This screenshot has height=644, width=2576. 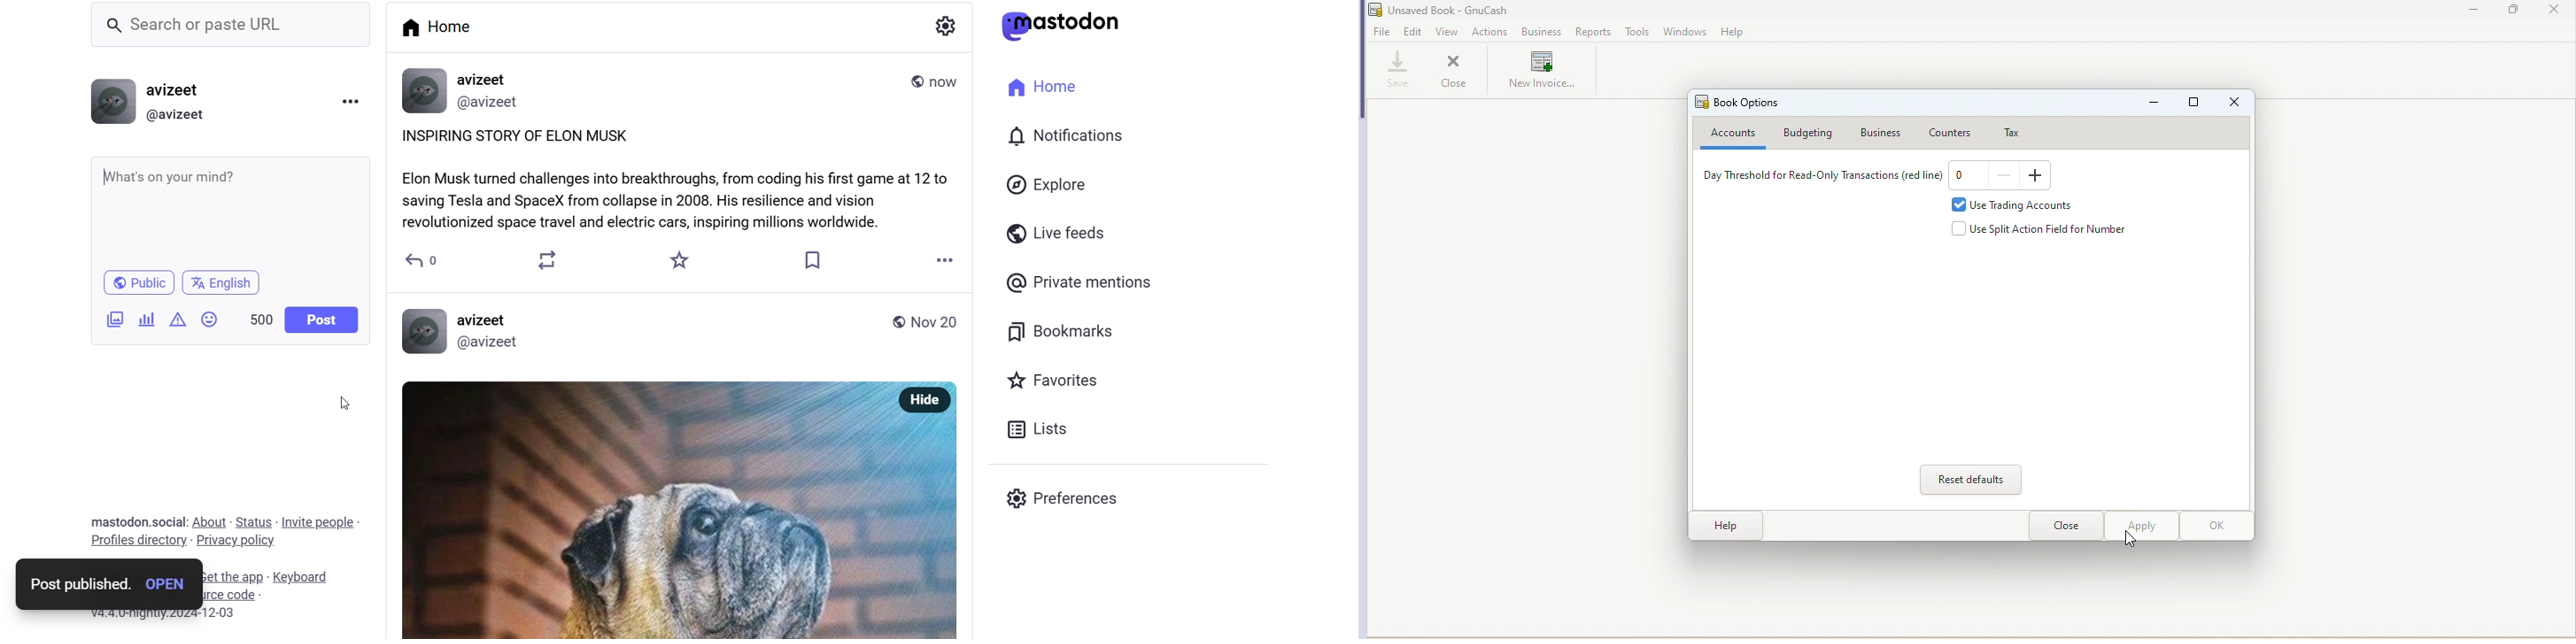 I want to click on Close, so click(x=2236, y=104).